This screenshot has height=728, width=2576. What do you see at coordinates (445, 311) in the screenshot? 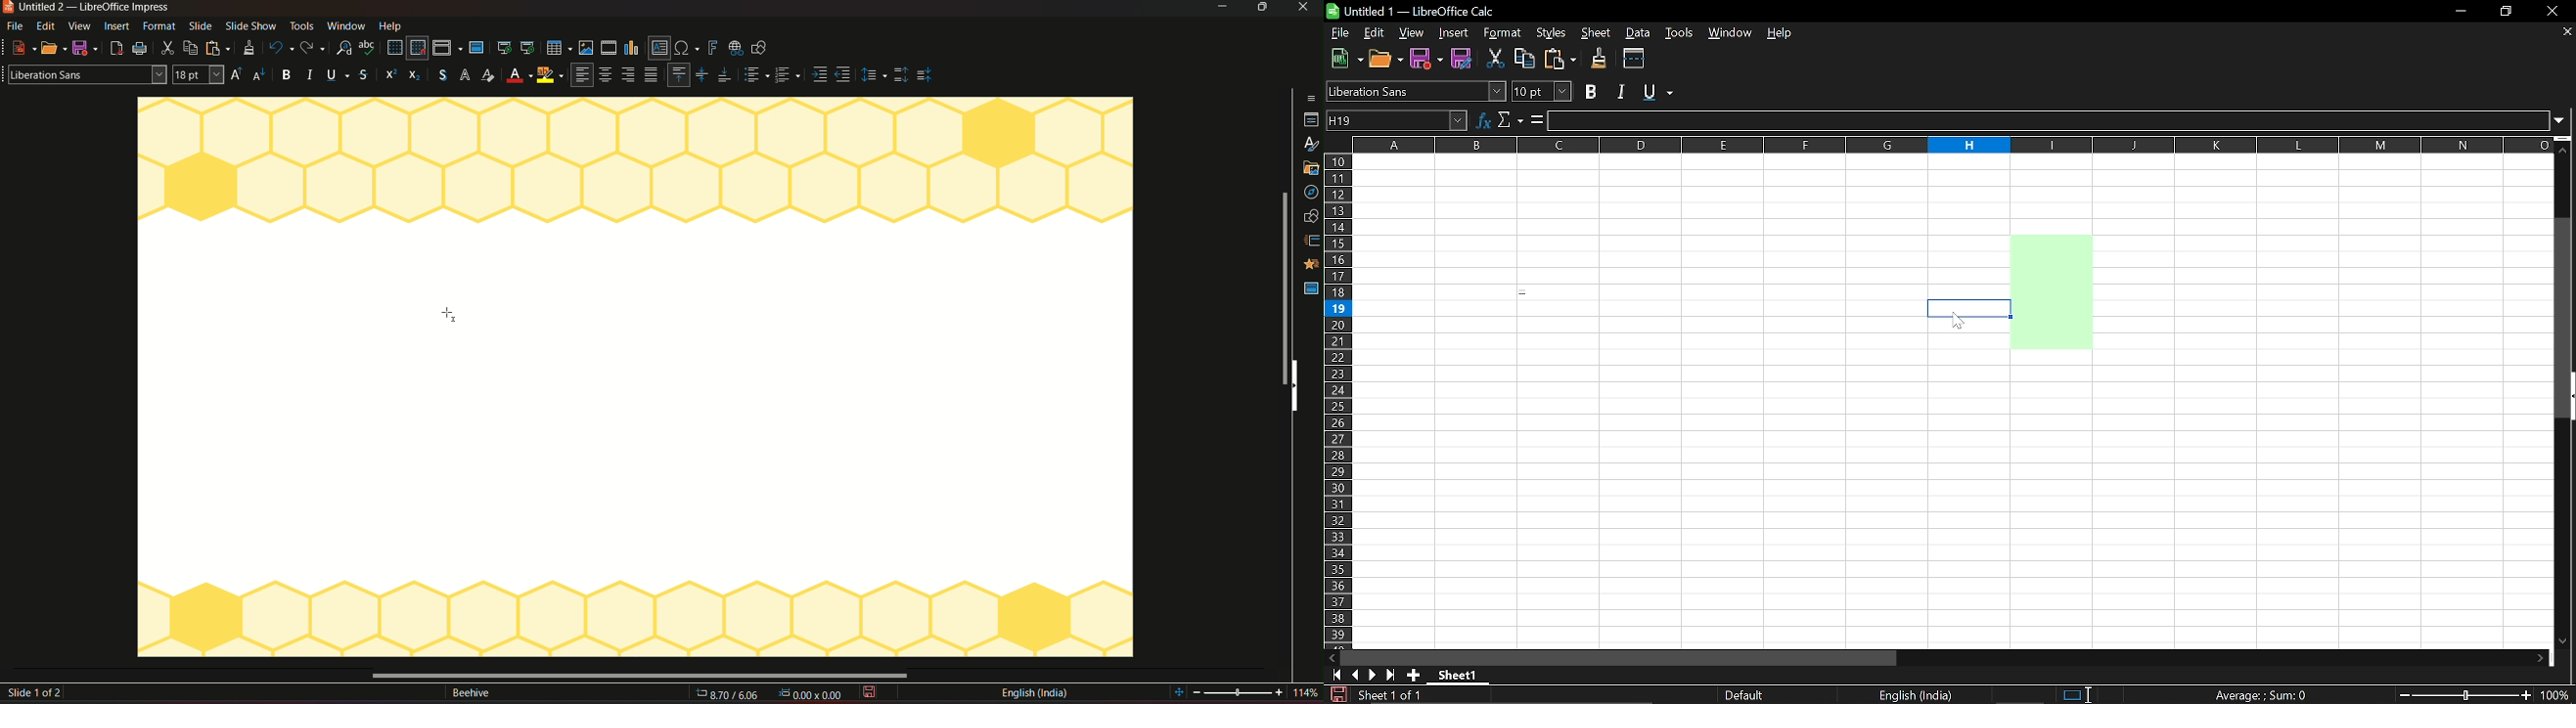
I see `cursor` at bounding box center [445, 311].